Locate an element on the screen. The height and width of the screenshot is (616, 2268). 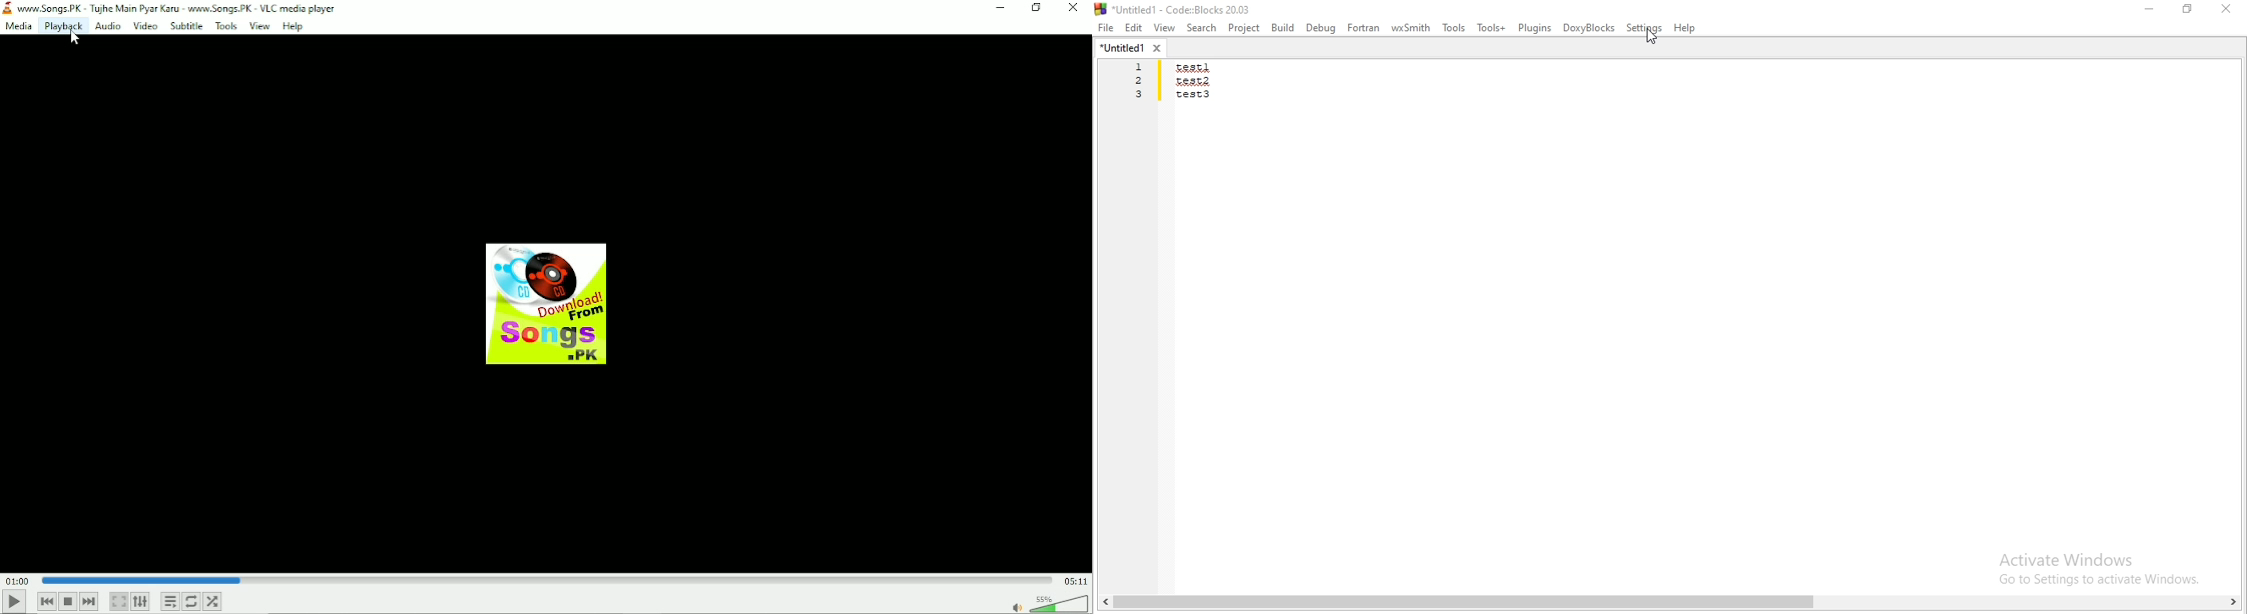
Plugins  is located at coordinates (1533, 28).